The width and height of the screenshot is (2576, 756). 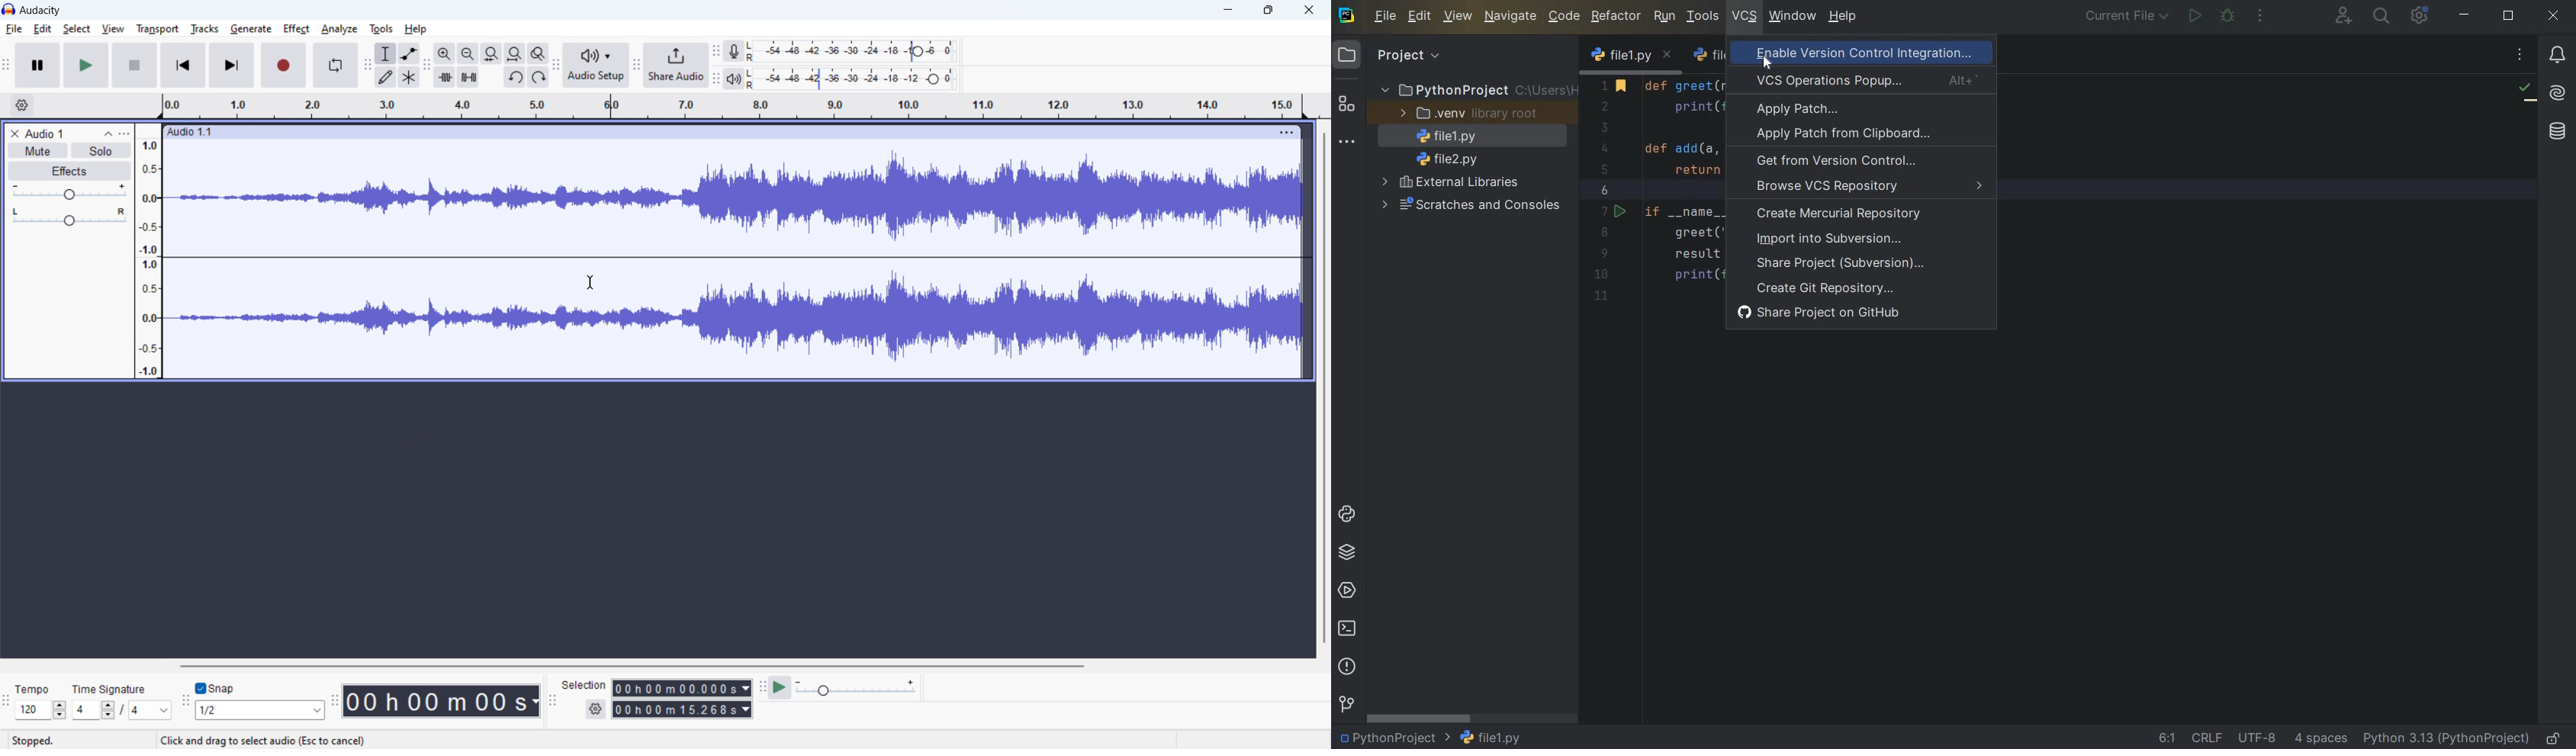 I want to click on multi tool, so click(x=409, y=78).